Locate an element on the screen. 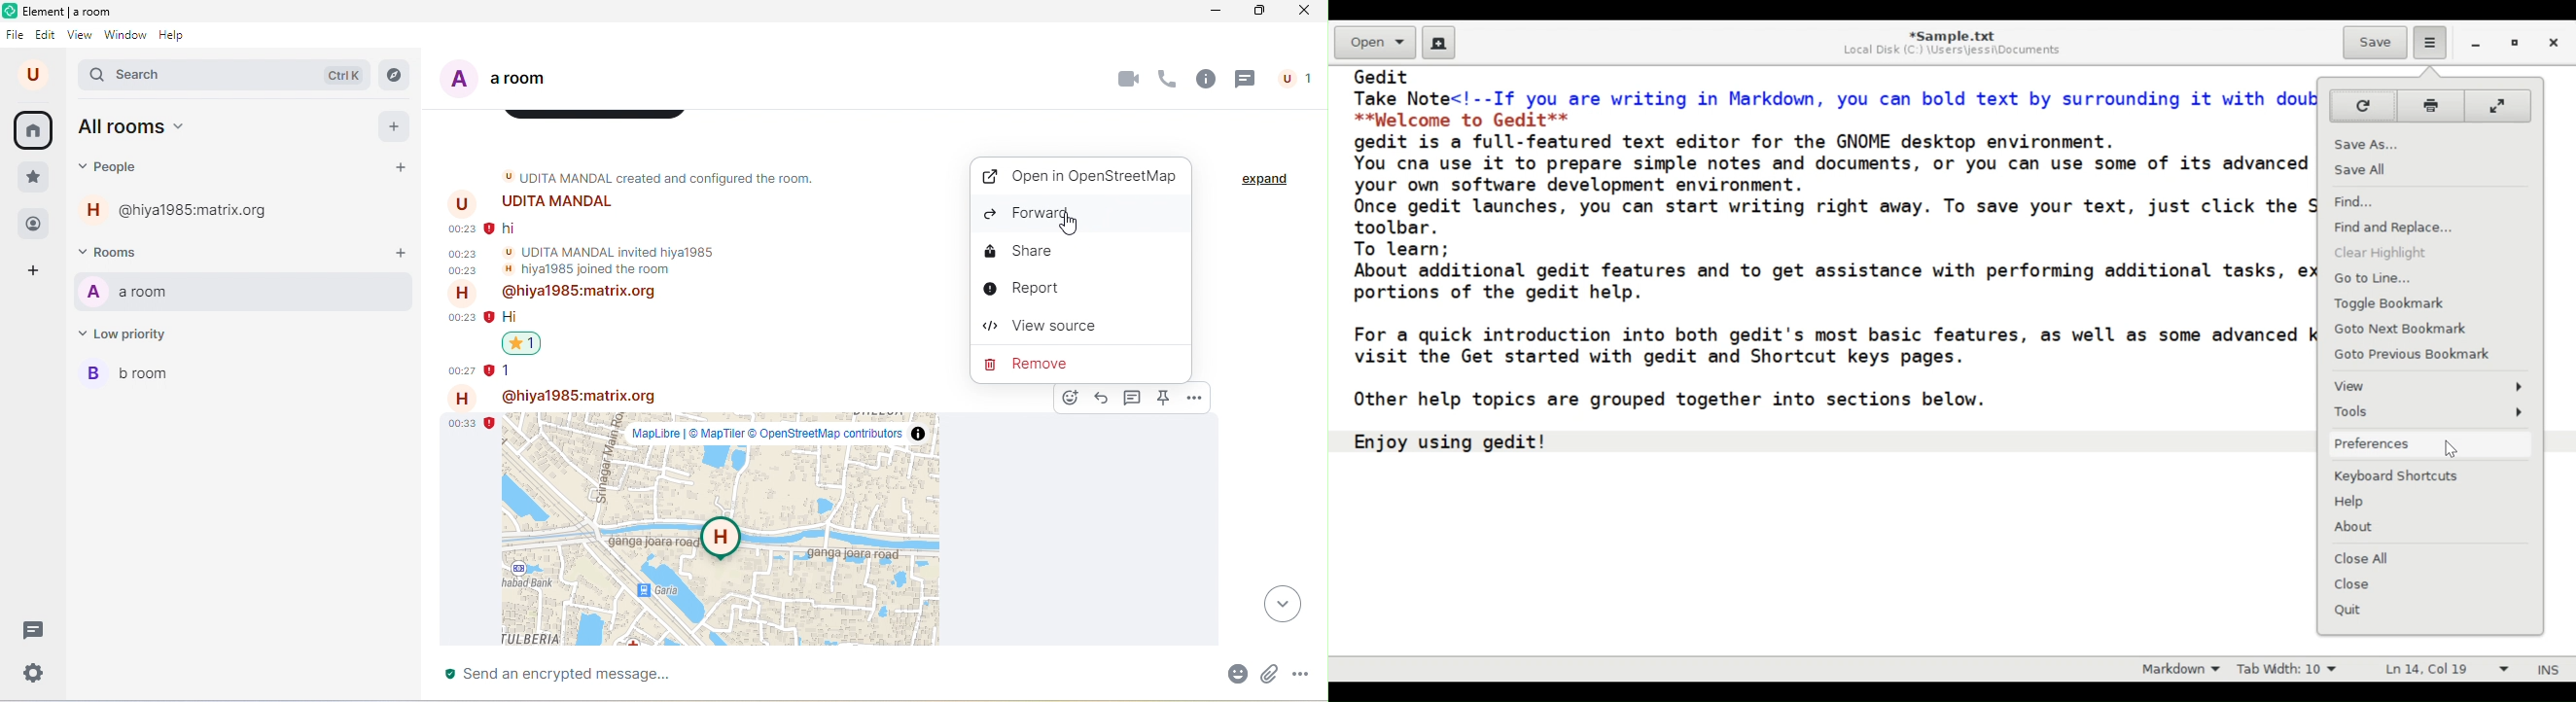 The width and height of the screenshot is (2576, 728). expand is located at coordinates (1265, 180).